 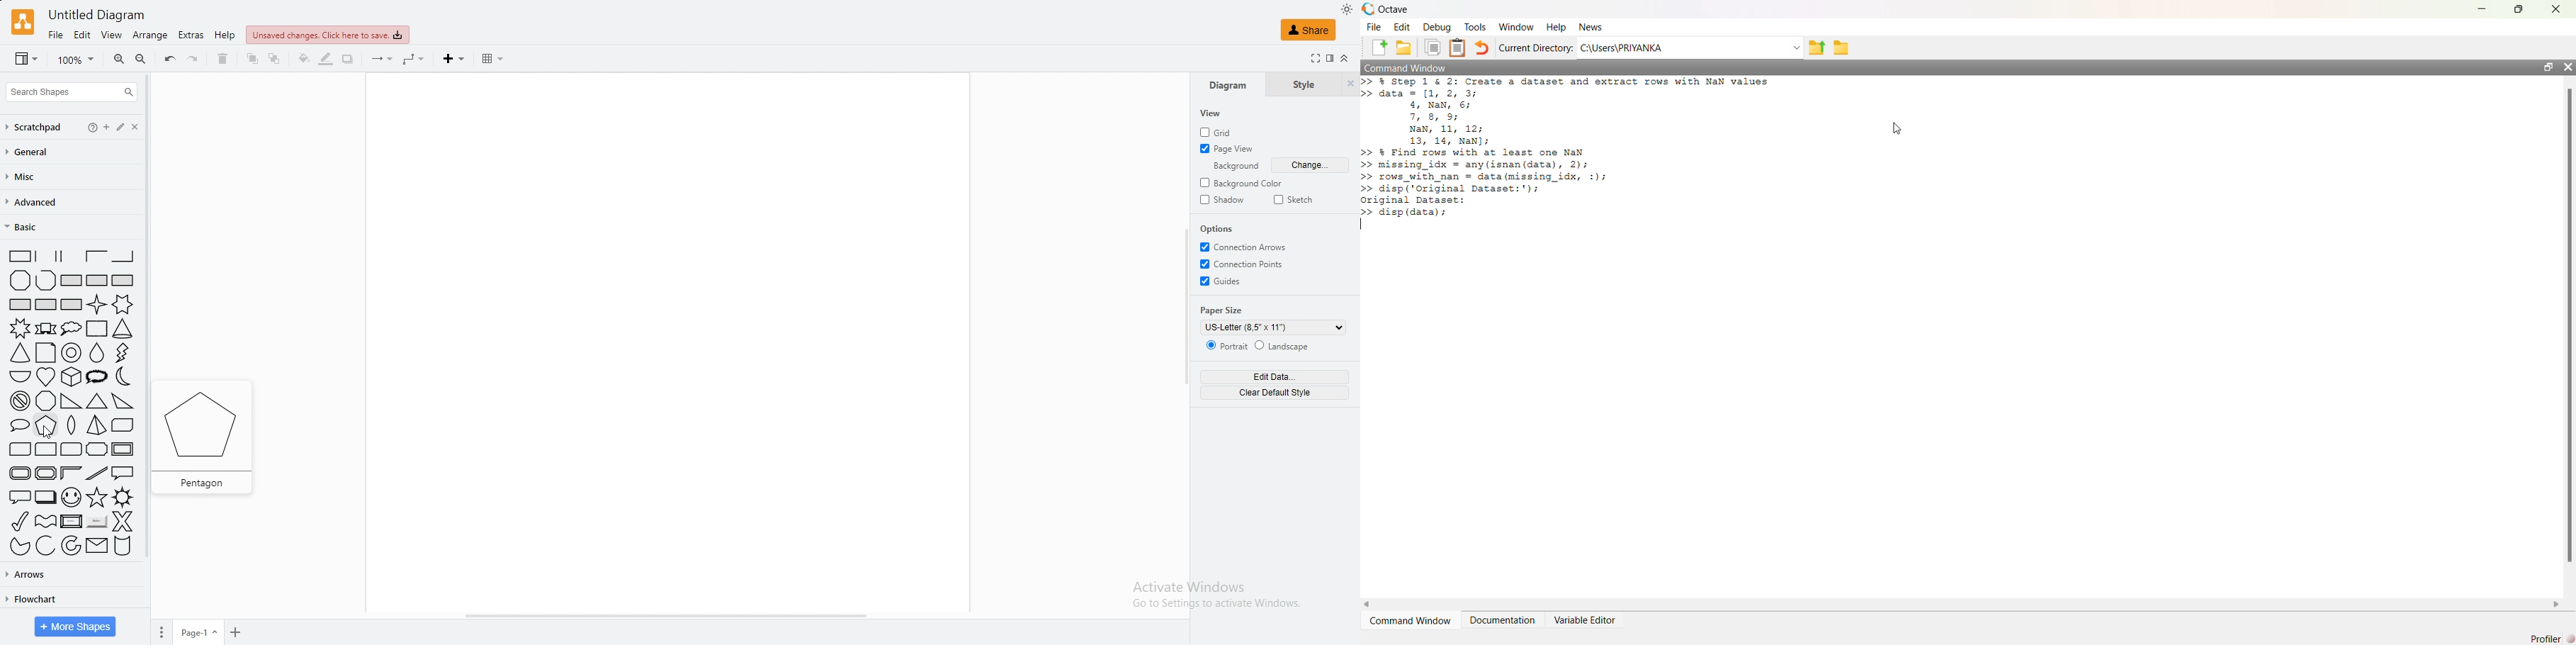 What do you see at coordinates (35, 203) in the screenshot?
I see `advanced` at bounding box center [35, 203].